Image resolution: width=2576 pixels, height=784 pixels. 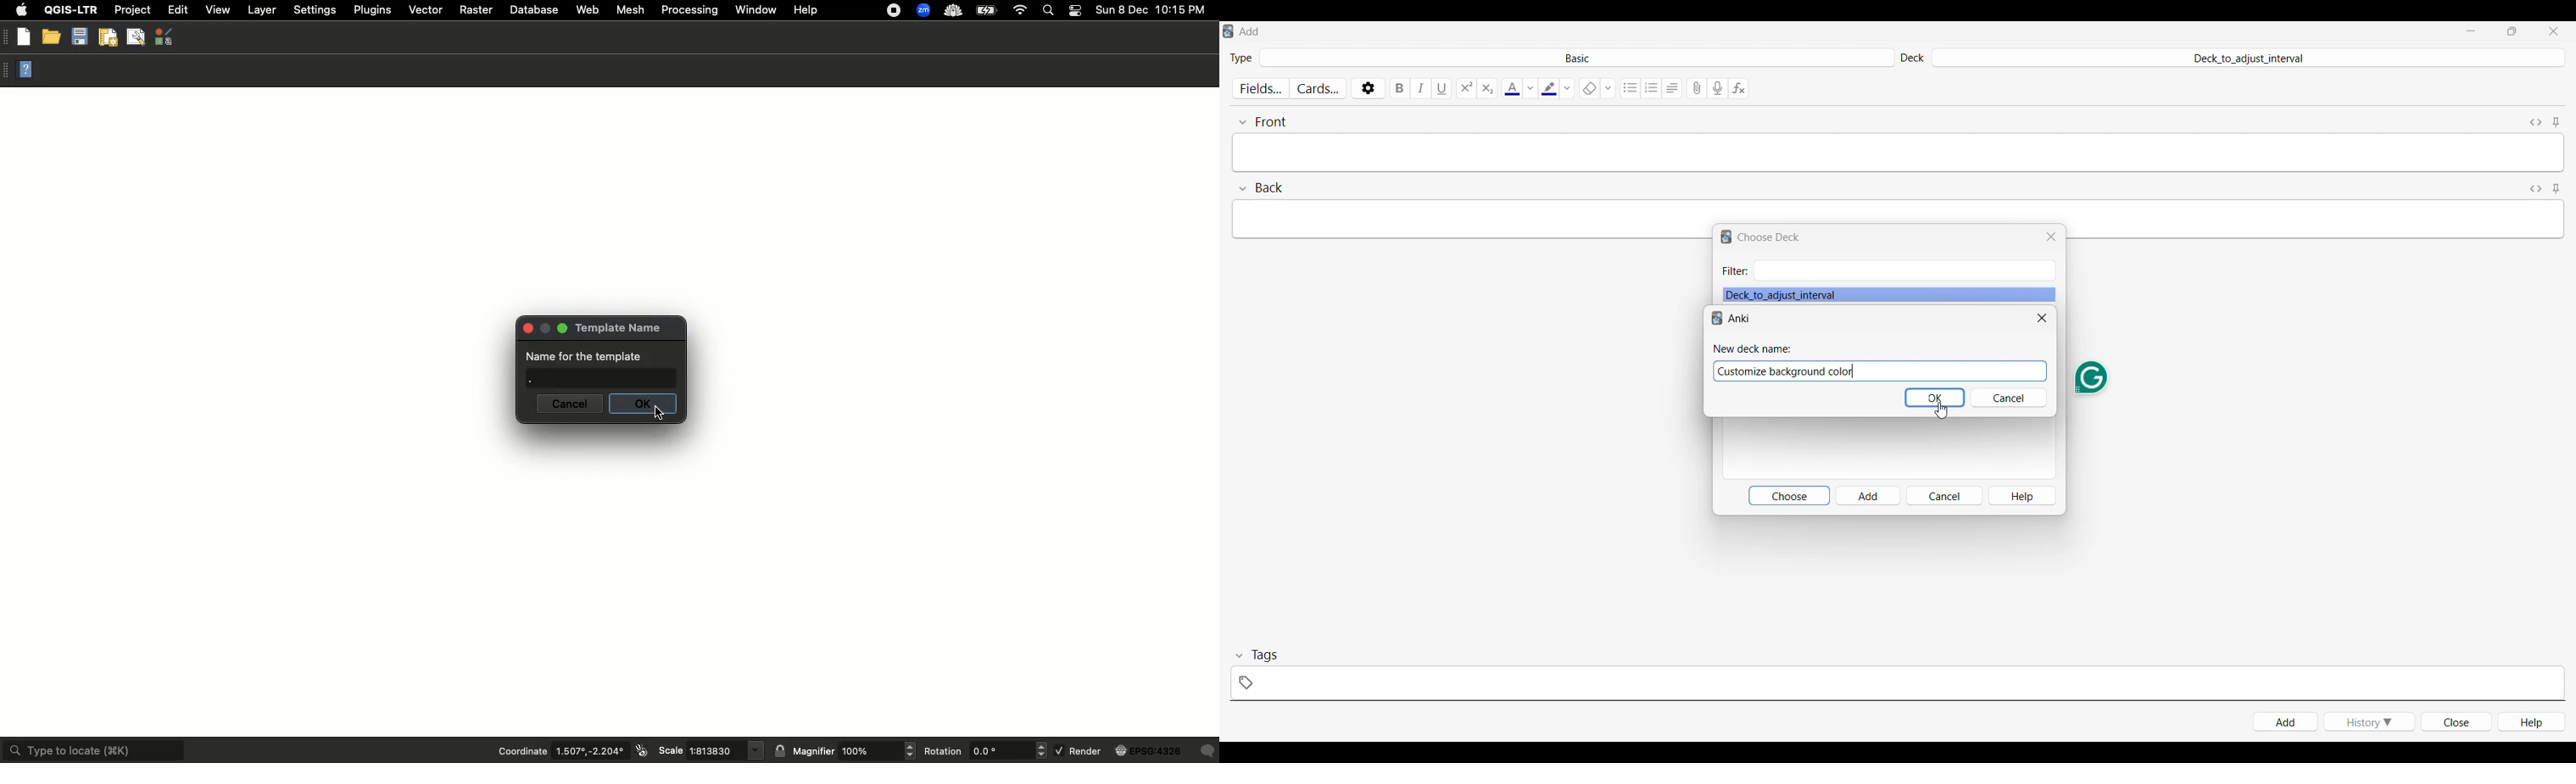 I want to click on Name, so click(x=594, y=358).